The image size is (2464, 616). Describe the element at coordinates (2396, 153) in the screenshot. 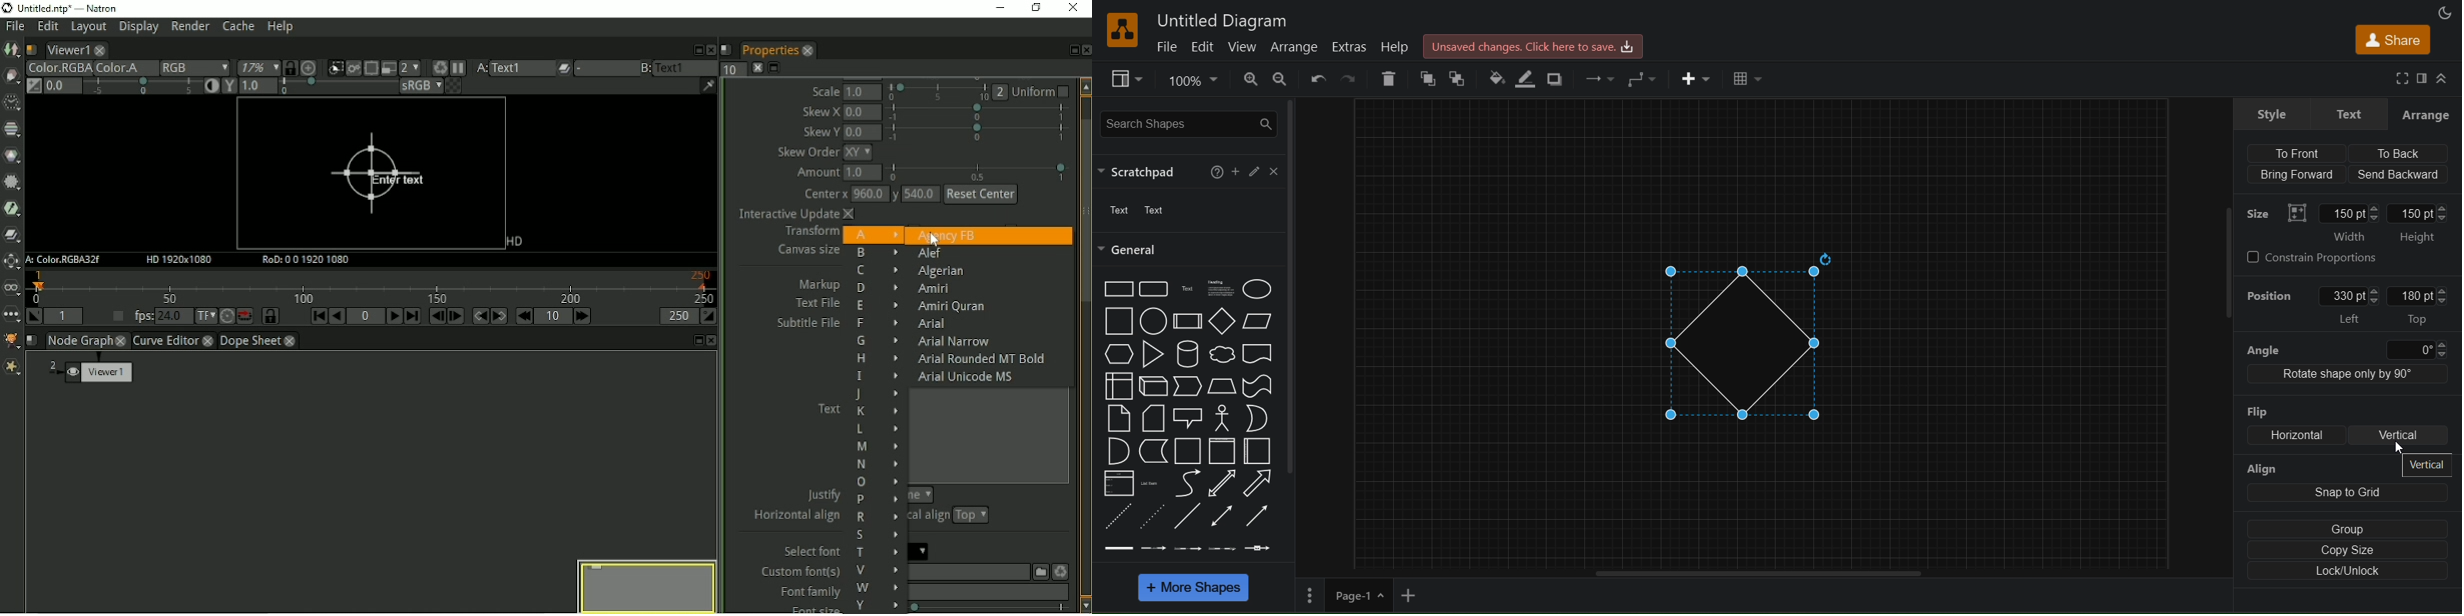

I see `to back` at that location.